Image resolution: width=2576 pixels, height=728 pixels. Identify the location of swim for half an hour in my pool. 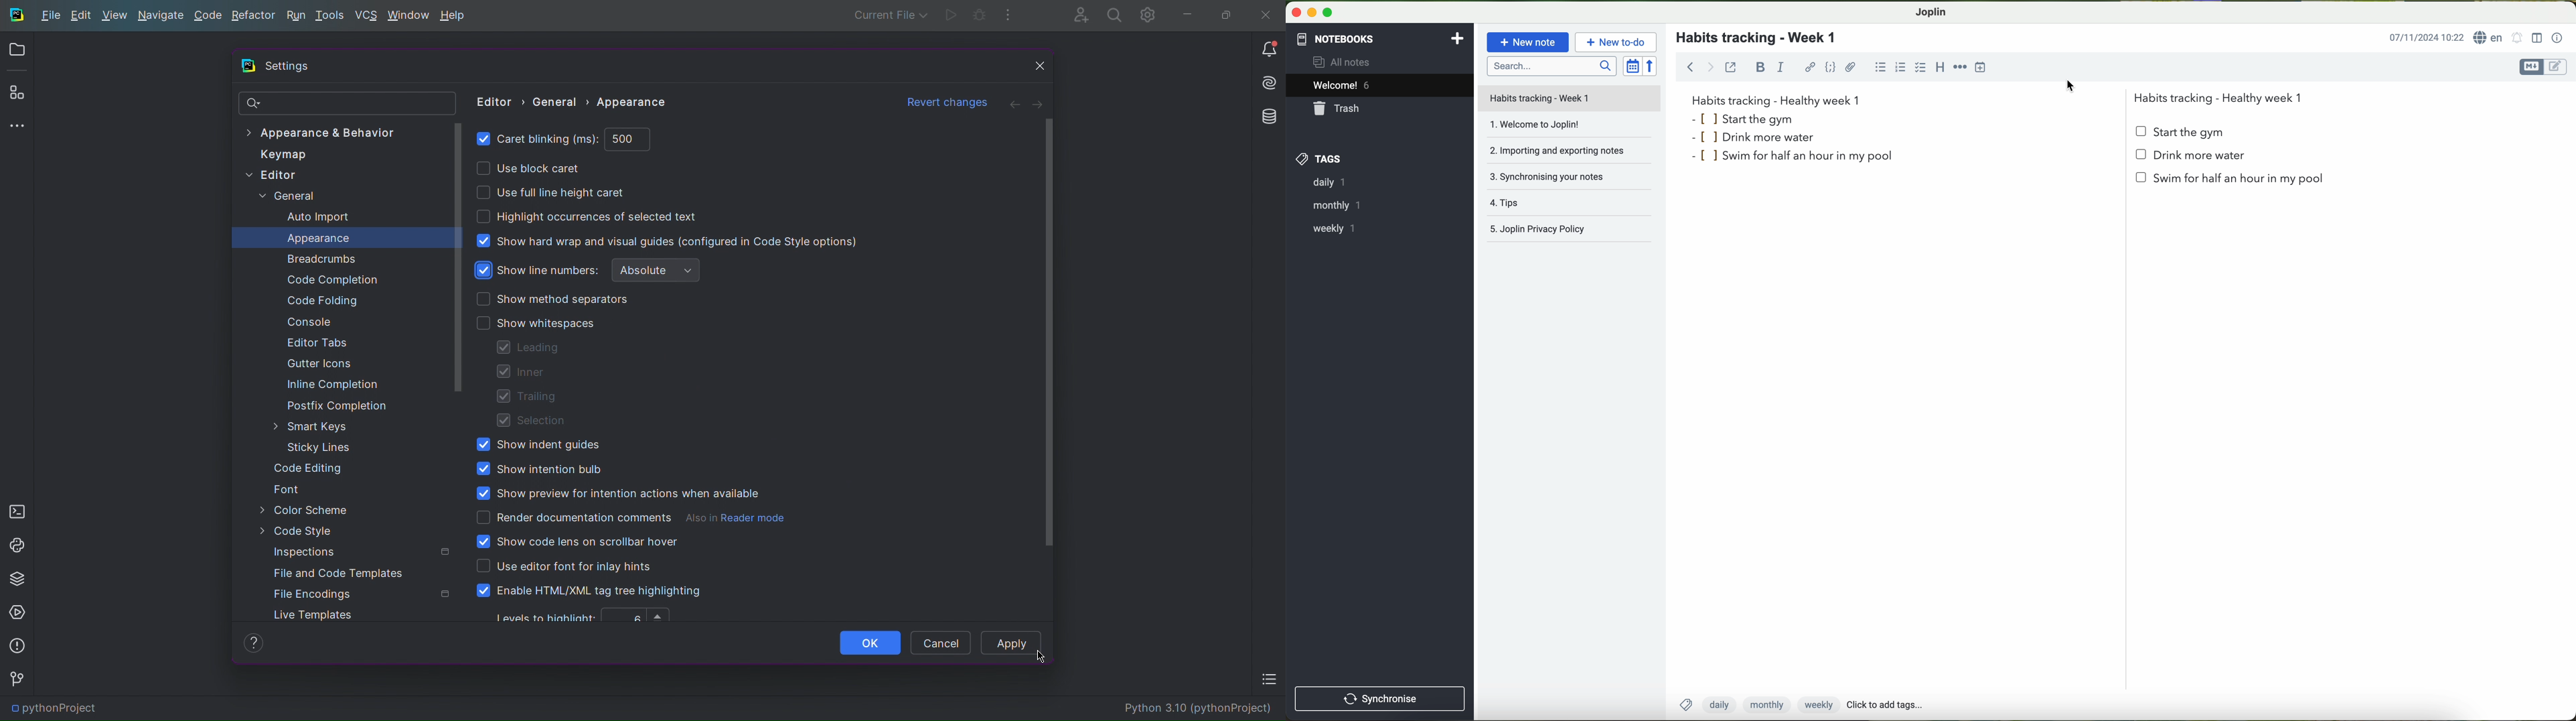
(1795, 158).